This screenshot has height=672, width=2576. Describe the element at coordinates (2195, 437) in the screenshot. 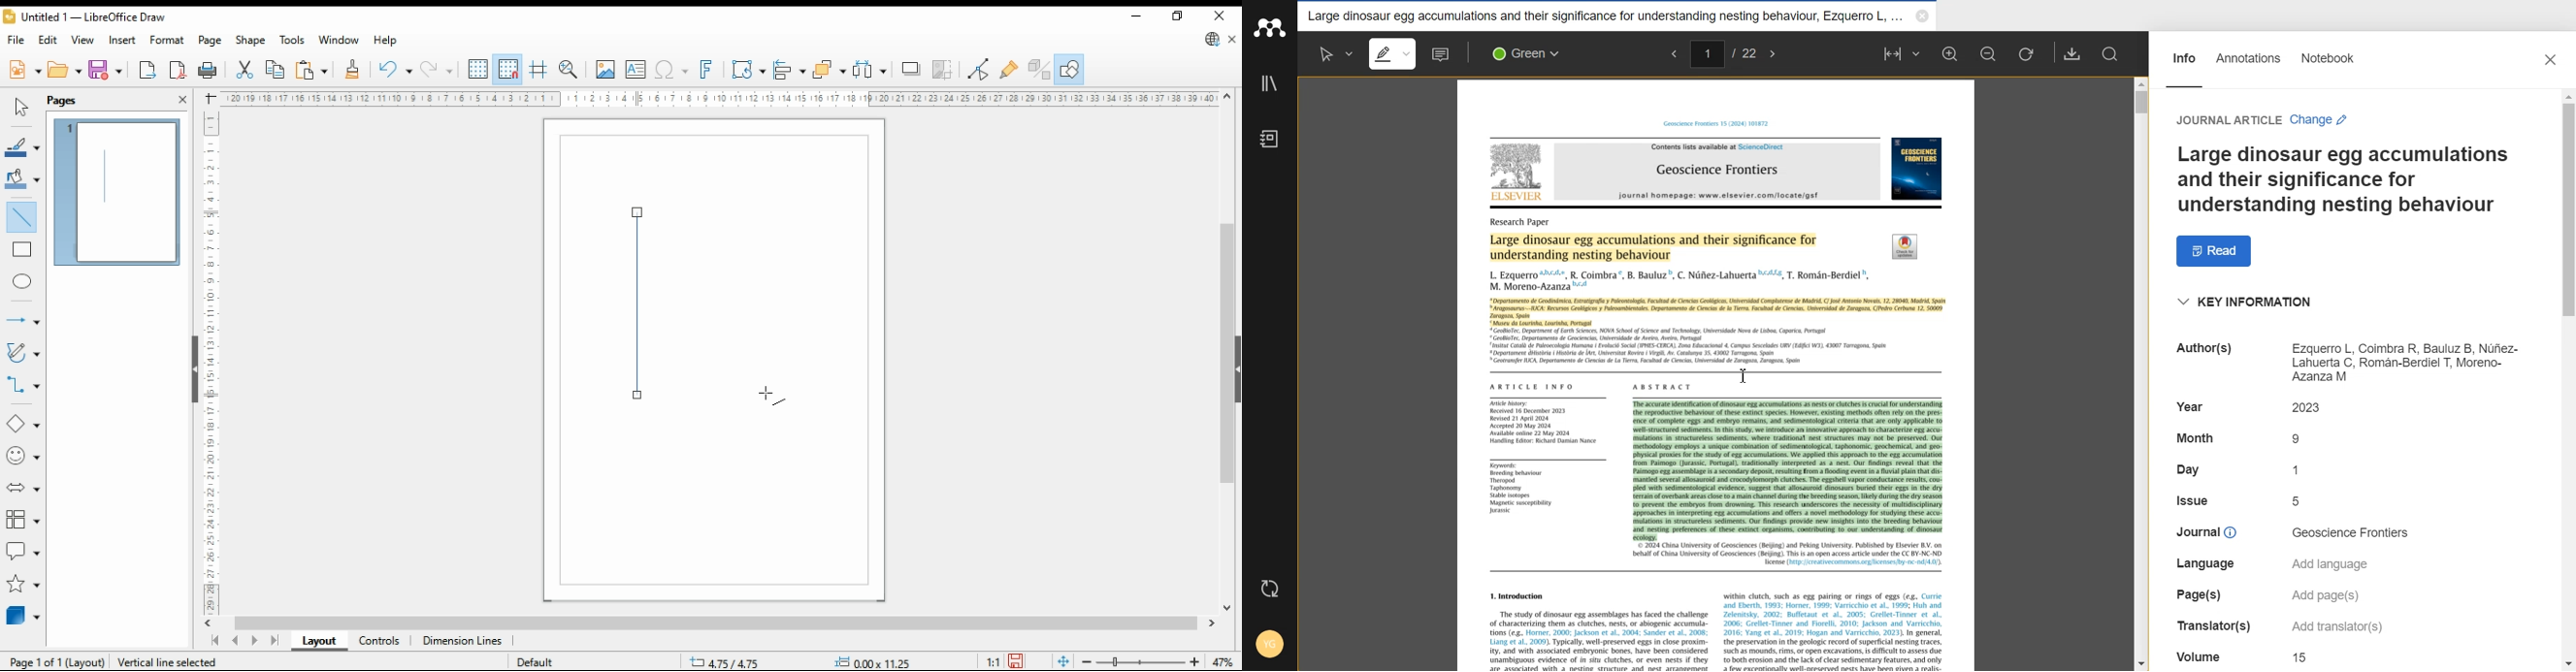

I see `text` at that location.